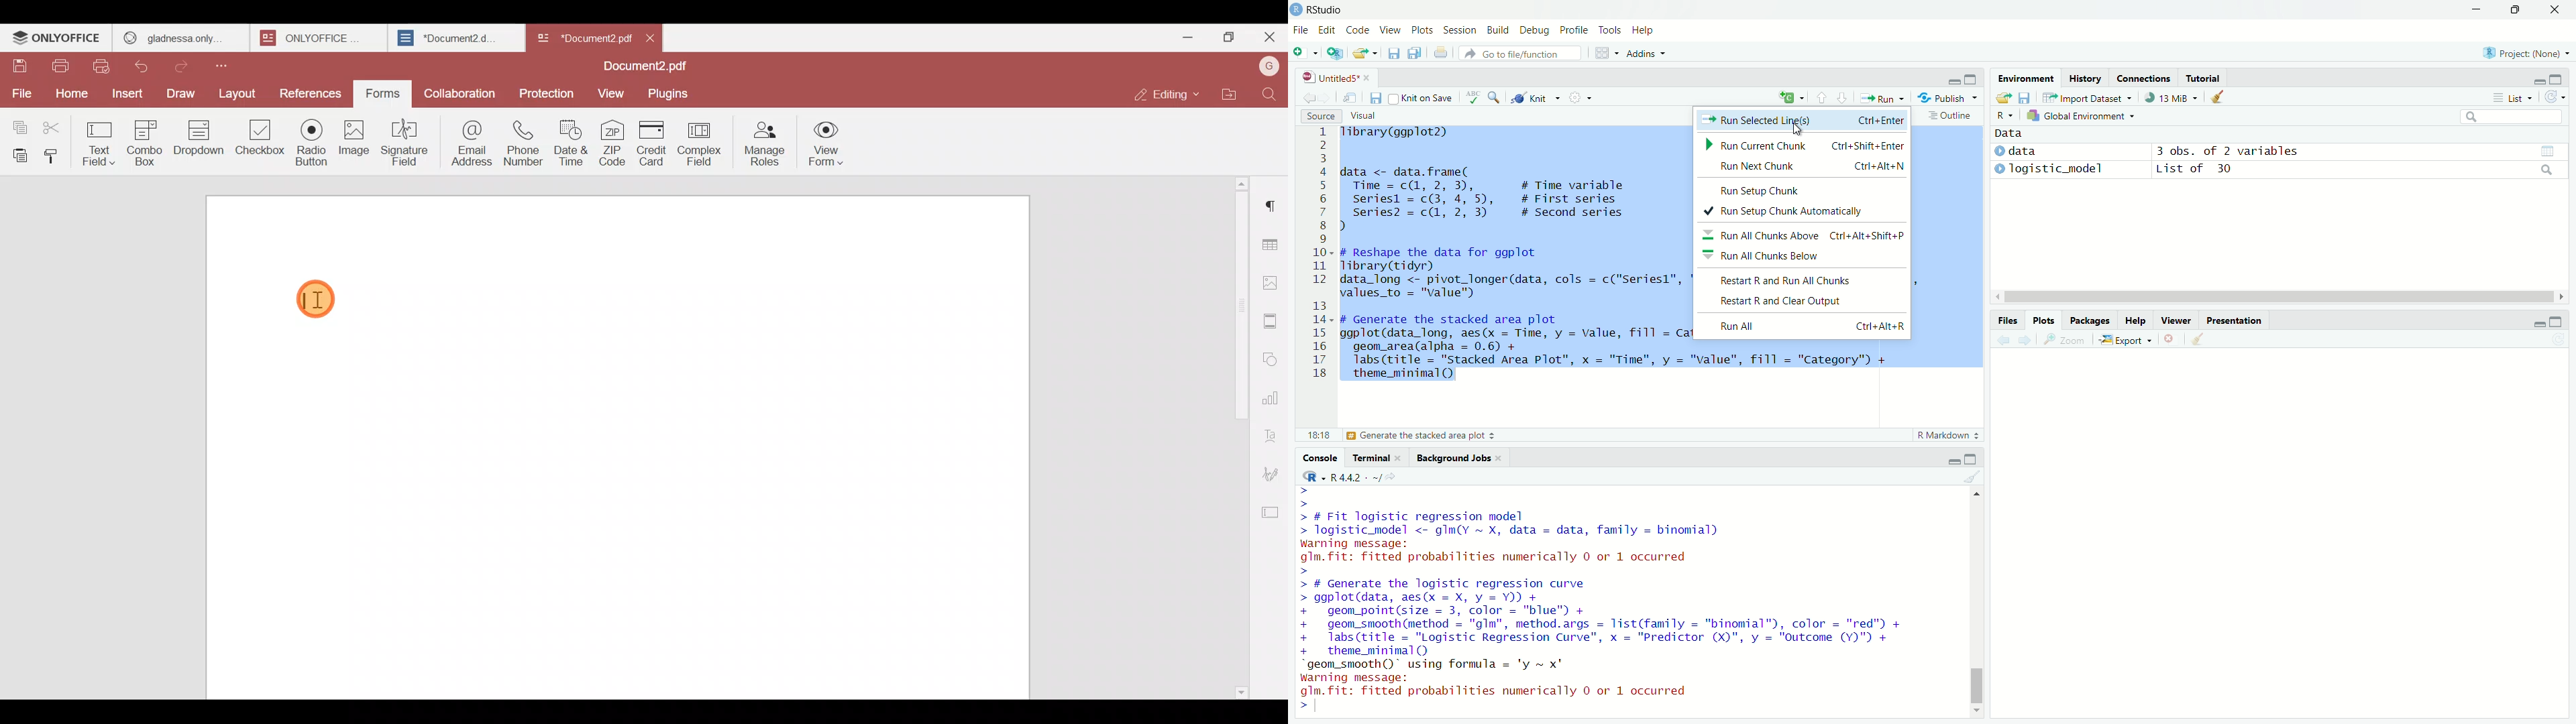  What do you see at coordinates (765, 141) in the screenshot?
I see `Manage roles` at bounding box center [765, 141].